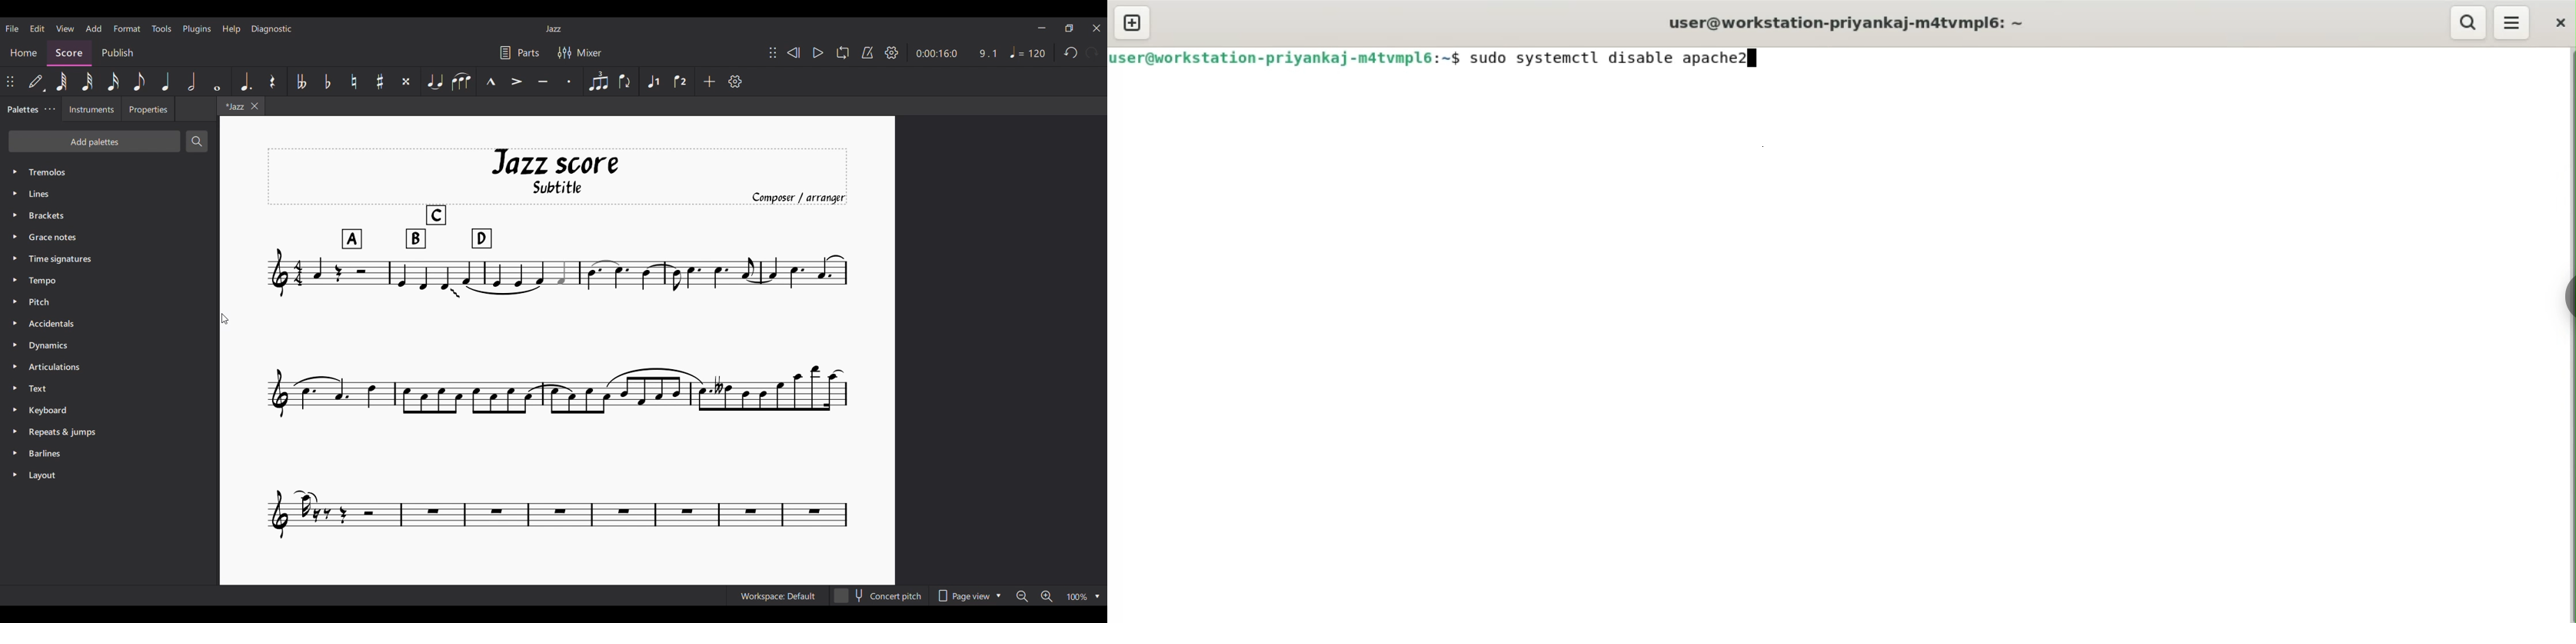  Describe the element at coordinates (69, 54) in the screenshot. I see `Score, current section highlighted` at that location.